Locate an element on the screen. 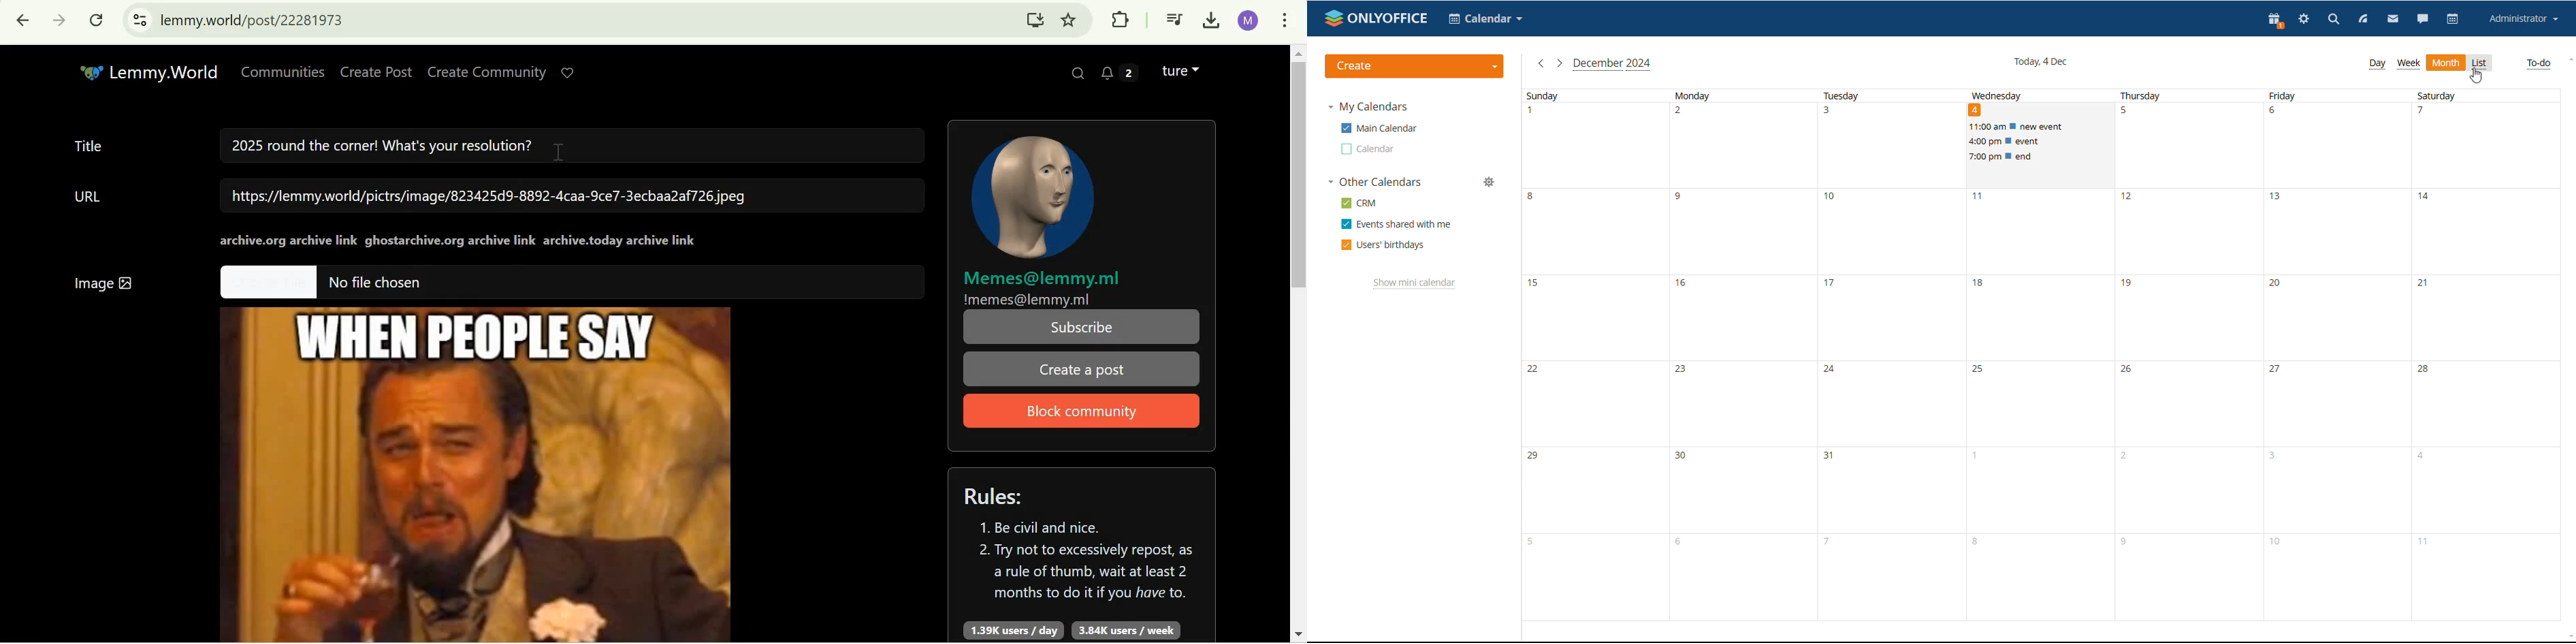  Rules: is located at coordinates (999, 496).